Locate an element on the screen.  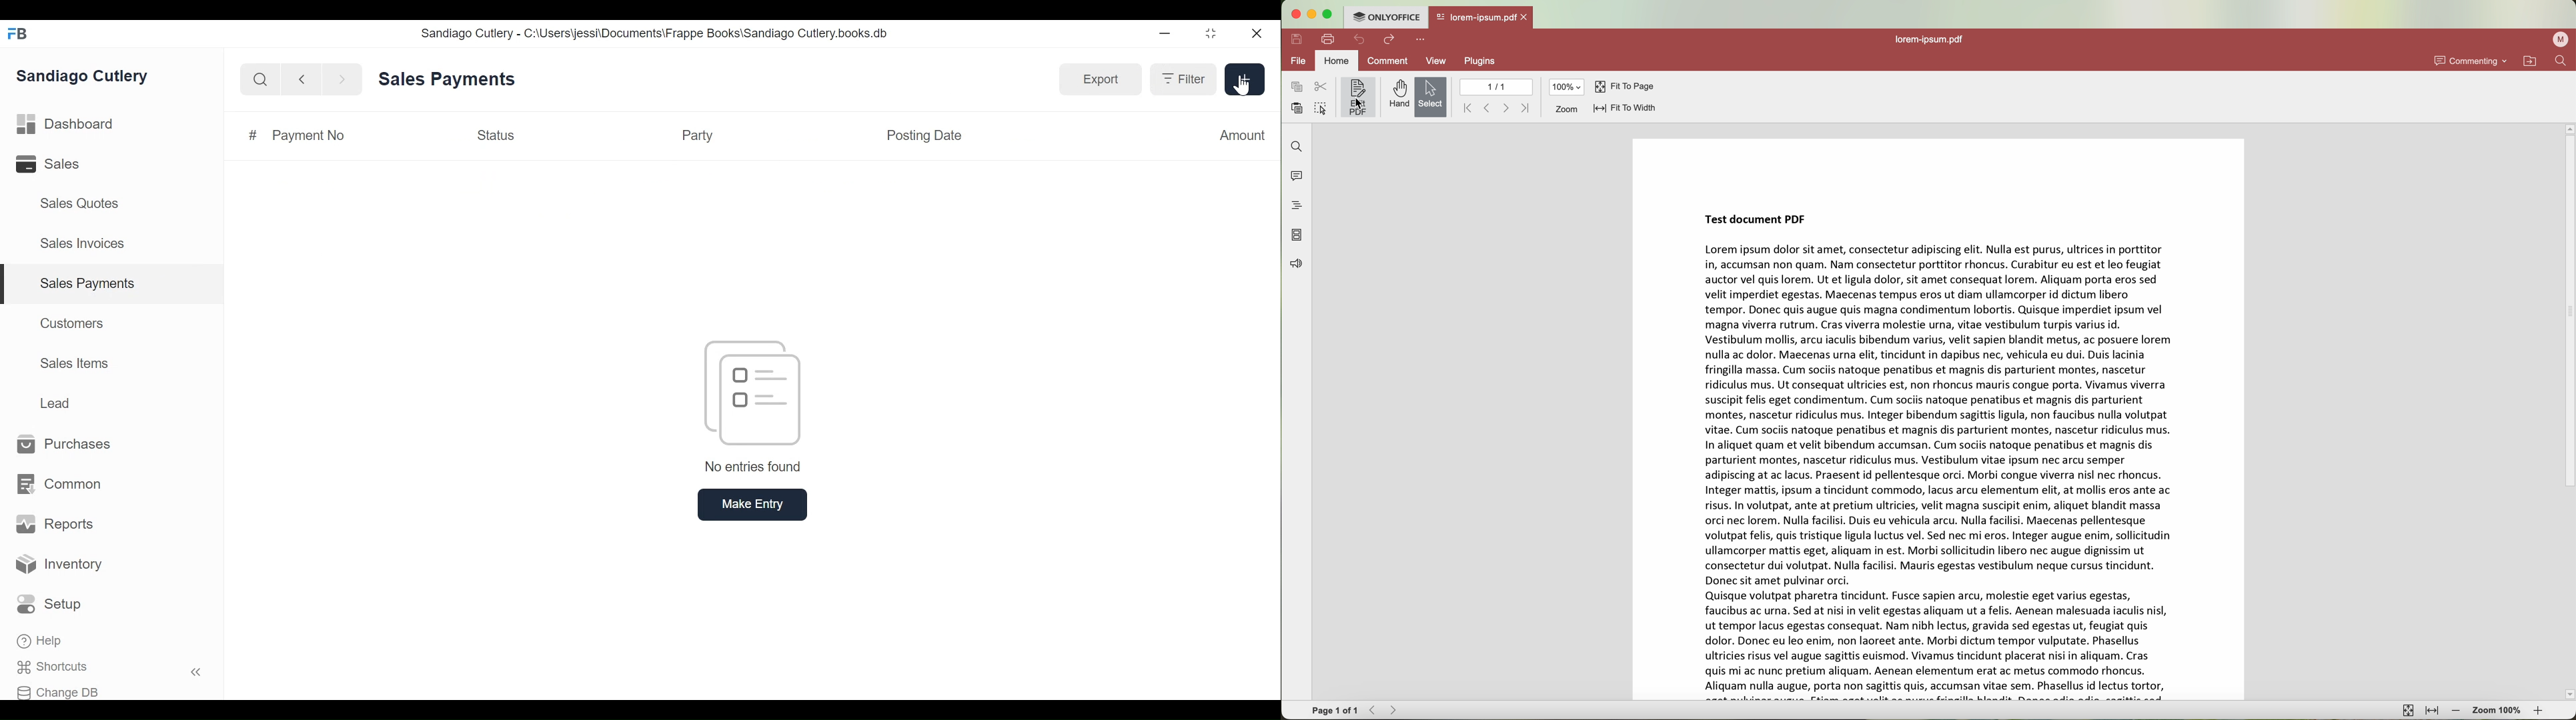
ONLYOFFICE is located at coordinates (1385, 17).